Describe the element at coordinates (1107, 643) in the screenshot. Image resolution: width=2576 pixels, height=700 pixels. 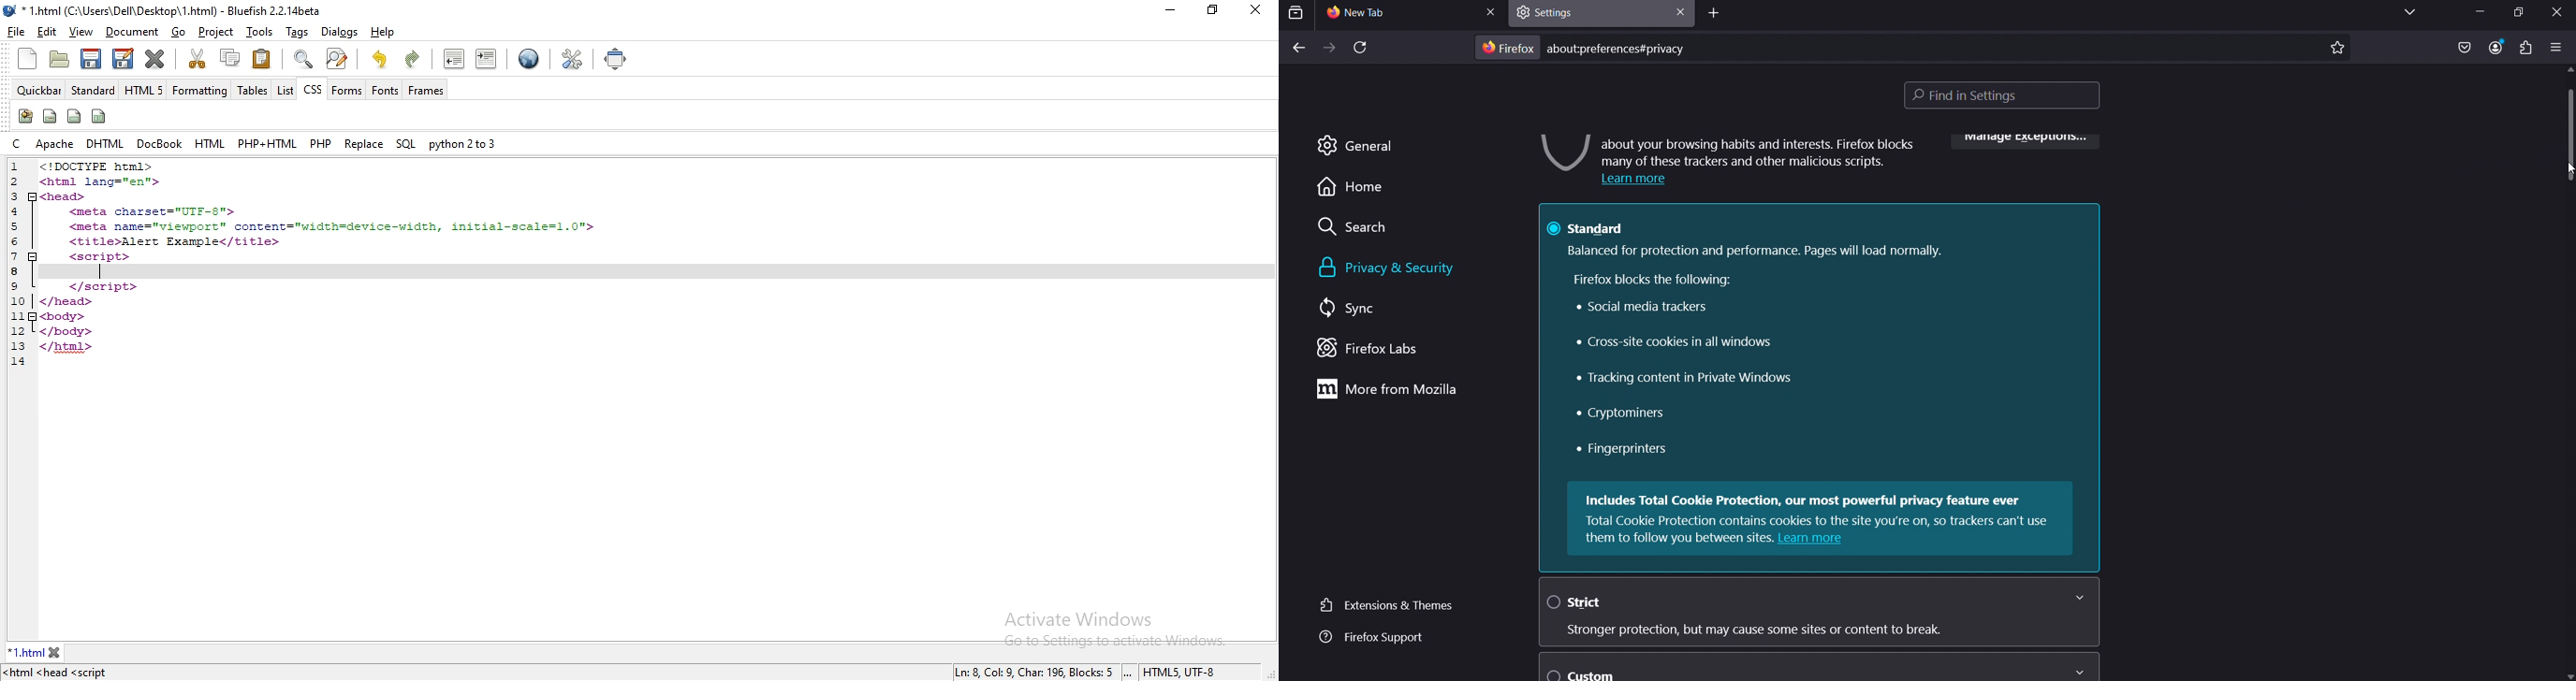
I see `go to settings to activate  windows` at that location.